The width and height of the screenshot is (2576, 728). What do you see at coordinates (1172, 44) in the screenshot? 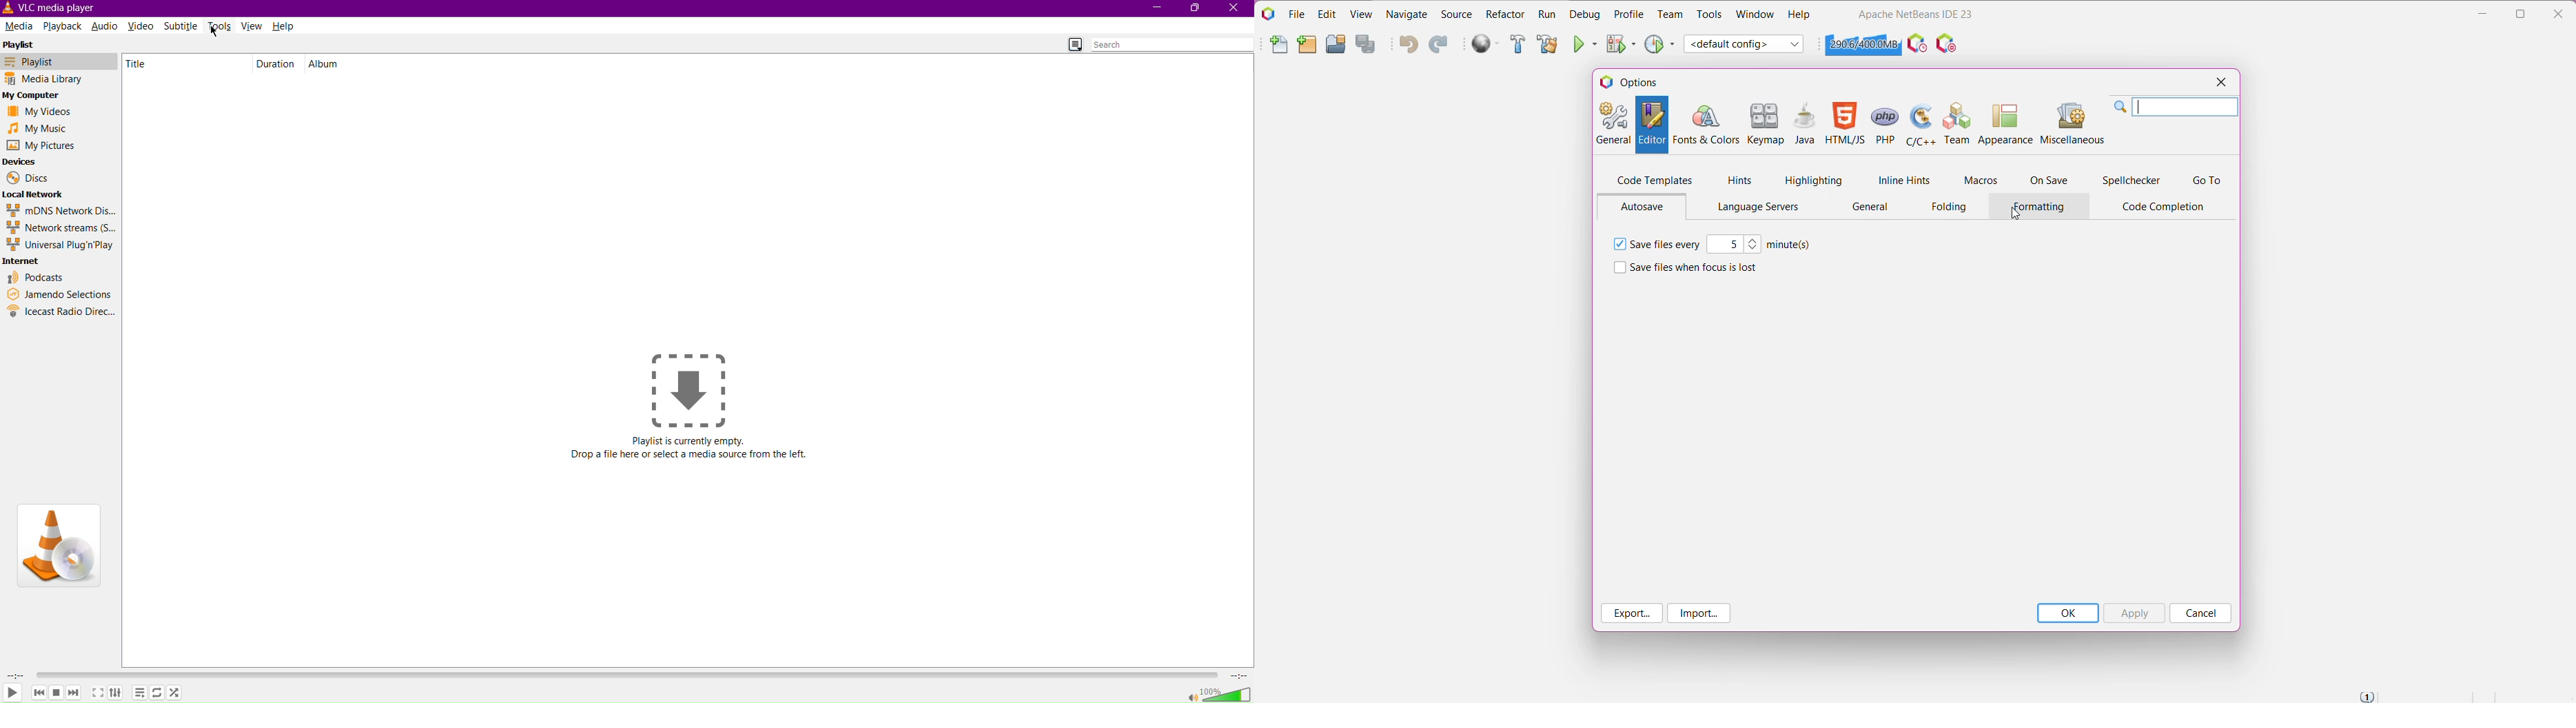
I see `Search bar` at bounding box center [1172, 44].